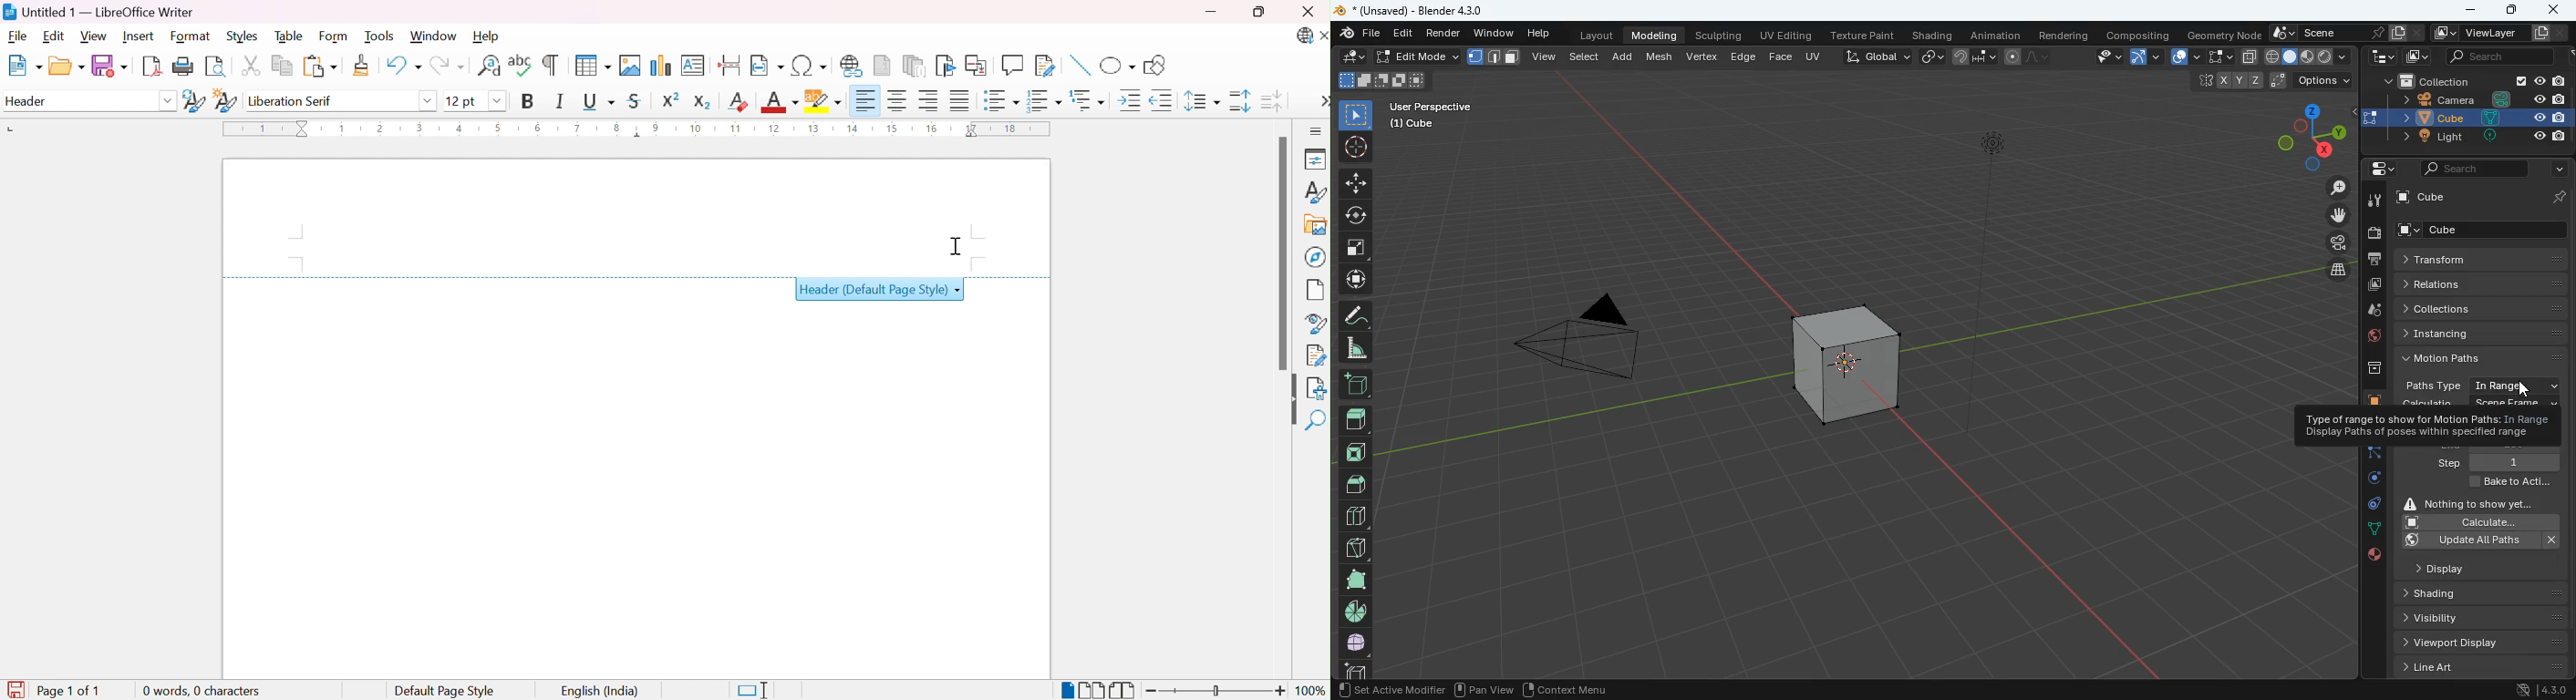 The width and height of the screenshot is (2576, 700). What do you see at coordinates (660, 65) in the screenshot?
I see `Insert chart` at bounding box center [660, 65].